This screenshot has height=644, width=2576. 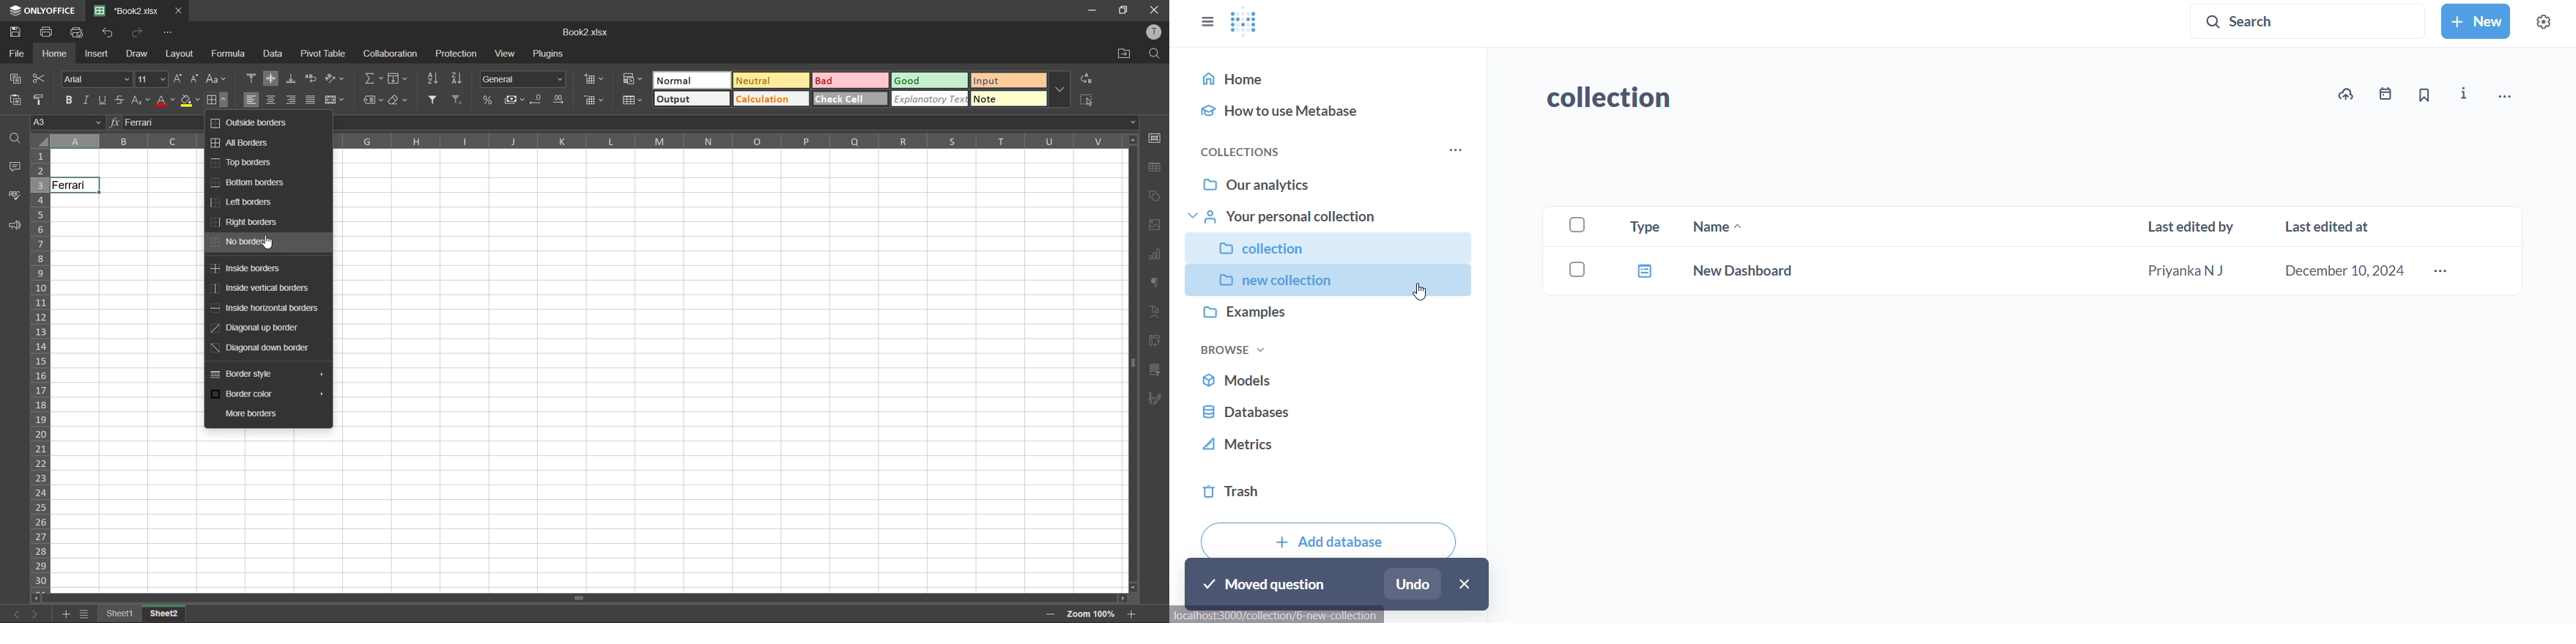 I want to click on Checkboxes, so click(x=1570, y=225).